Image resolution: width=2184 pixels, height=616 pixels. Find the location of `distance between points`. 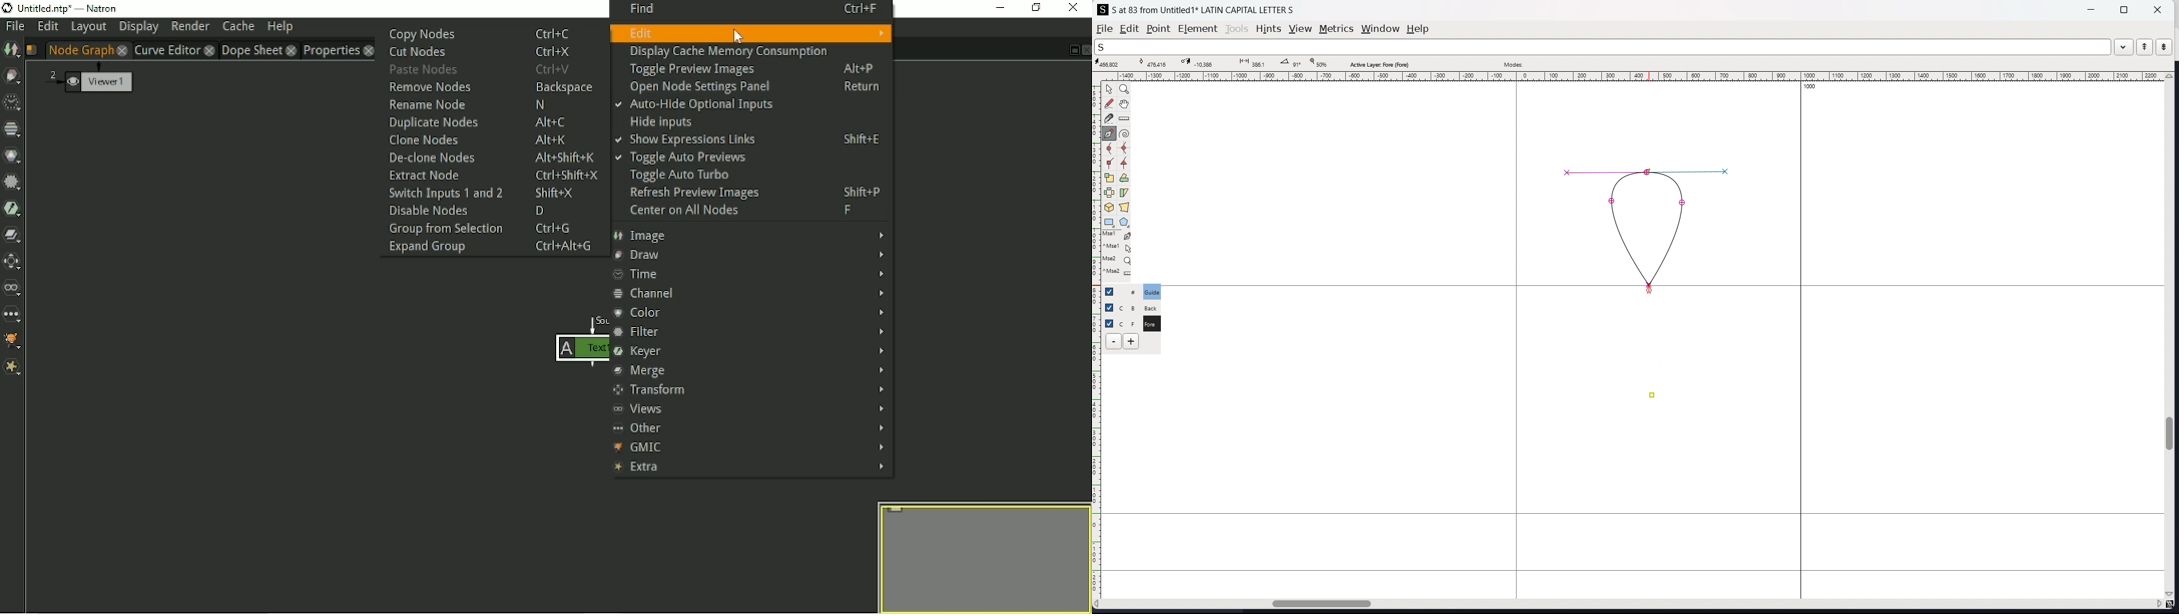

distance between points is located at coordinates (1251, 62).